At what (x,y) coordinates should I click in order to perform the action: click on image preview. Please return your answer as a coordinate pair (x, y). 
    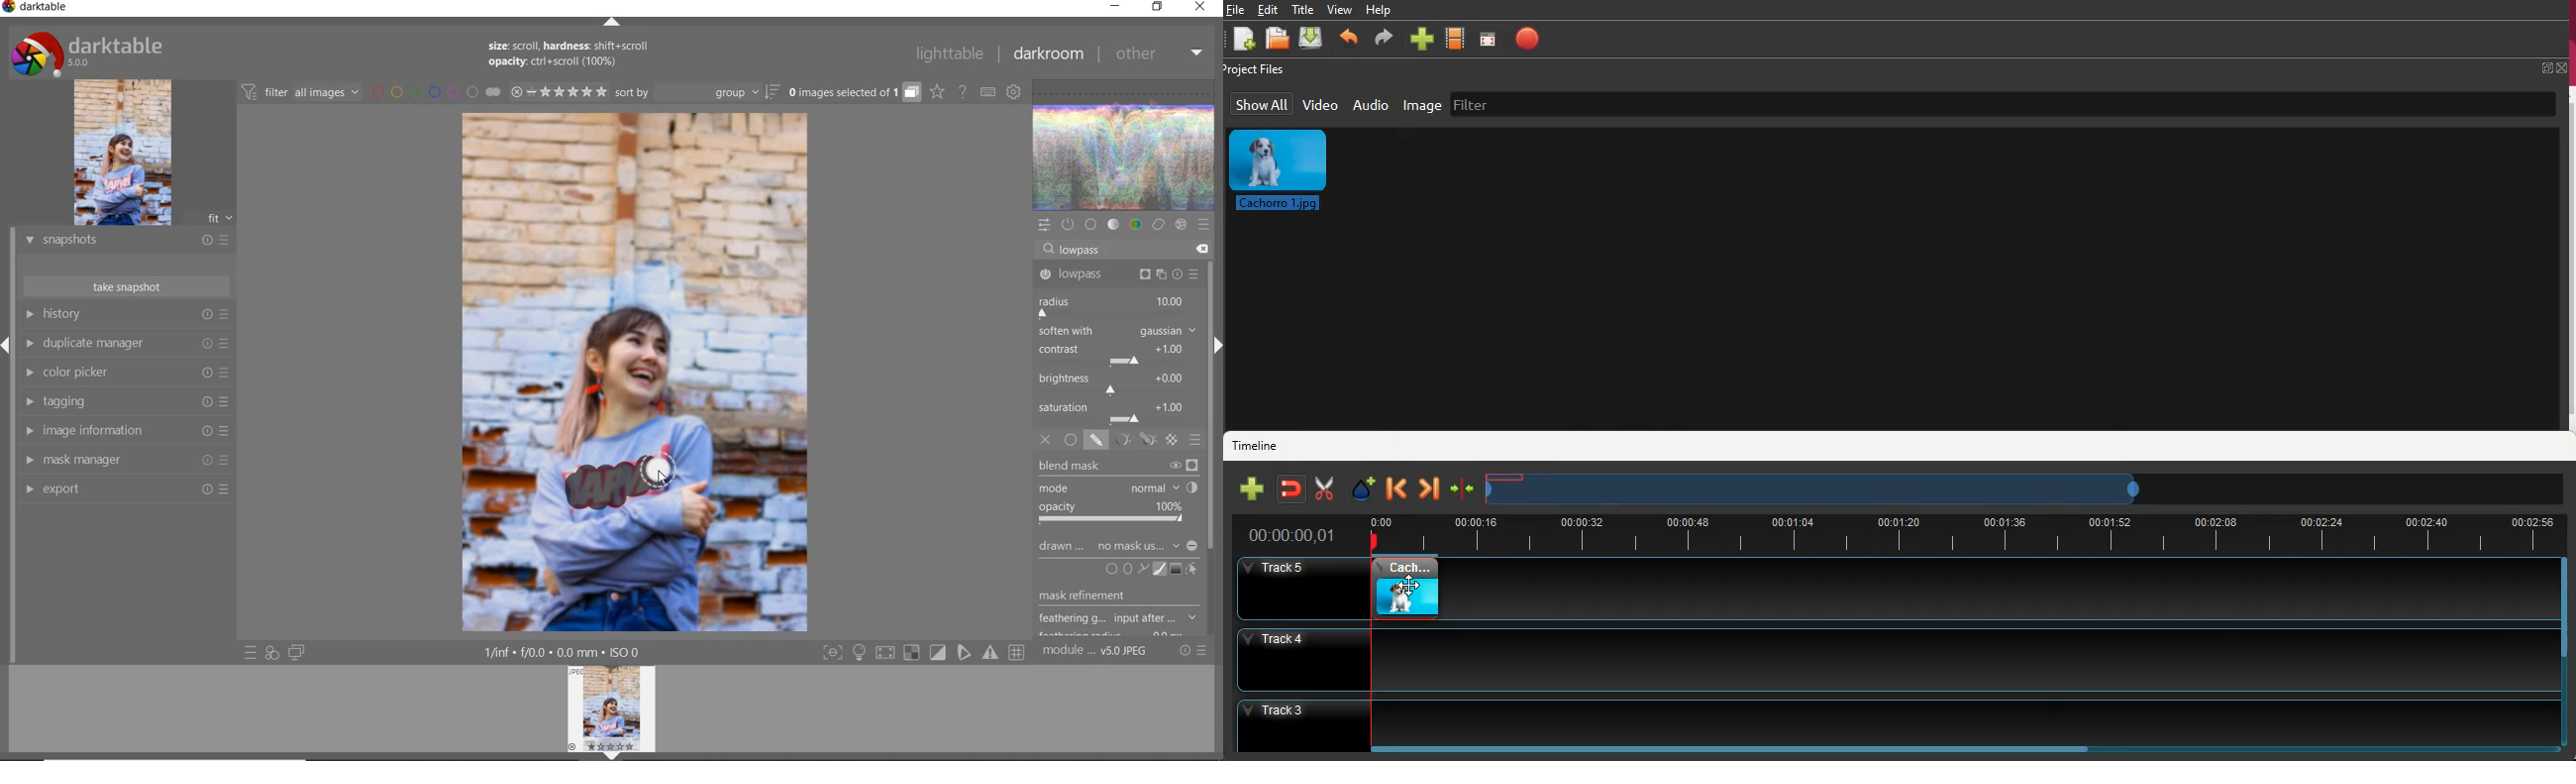
    Looking at the image, I should click on (616, 712).